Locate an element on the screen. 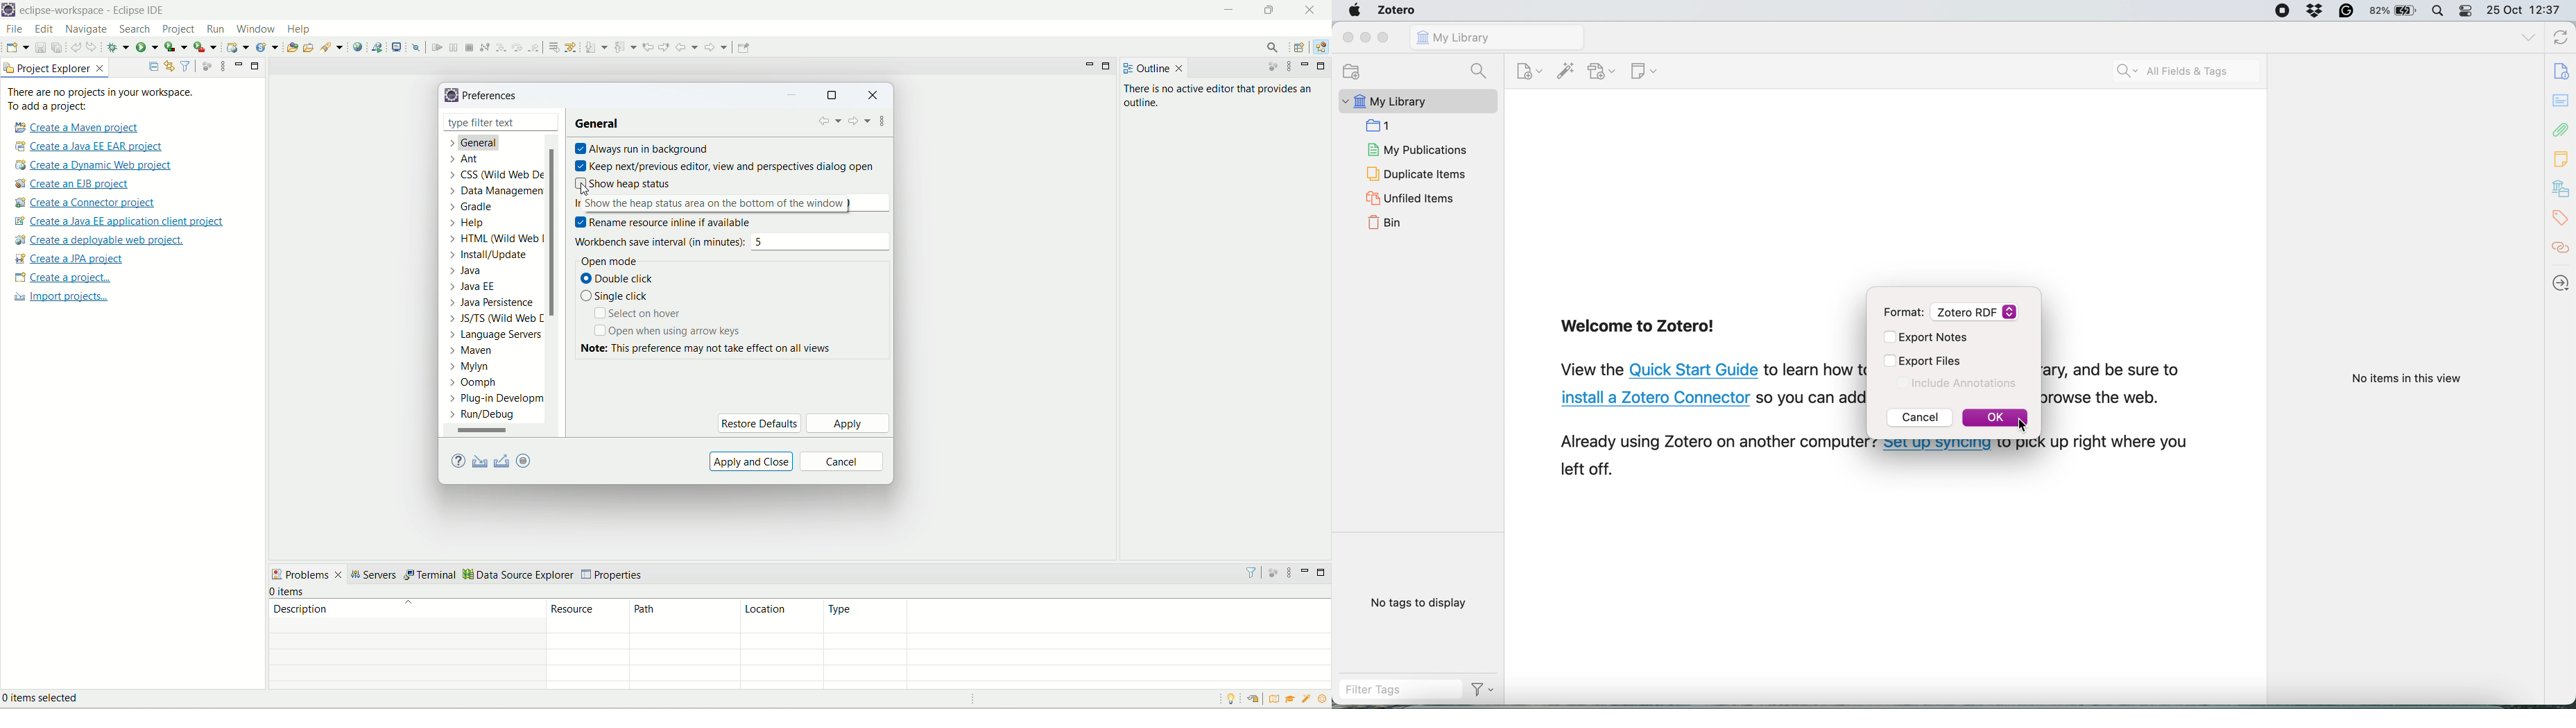 This screenshot has width=2576, height=728. what's new is located at coordinates (1307, 701).